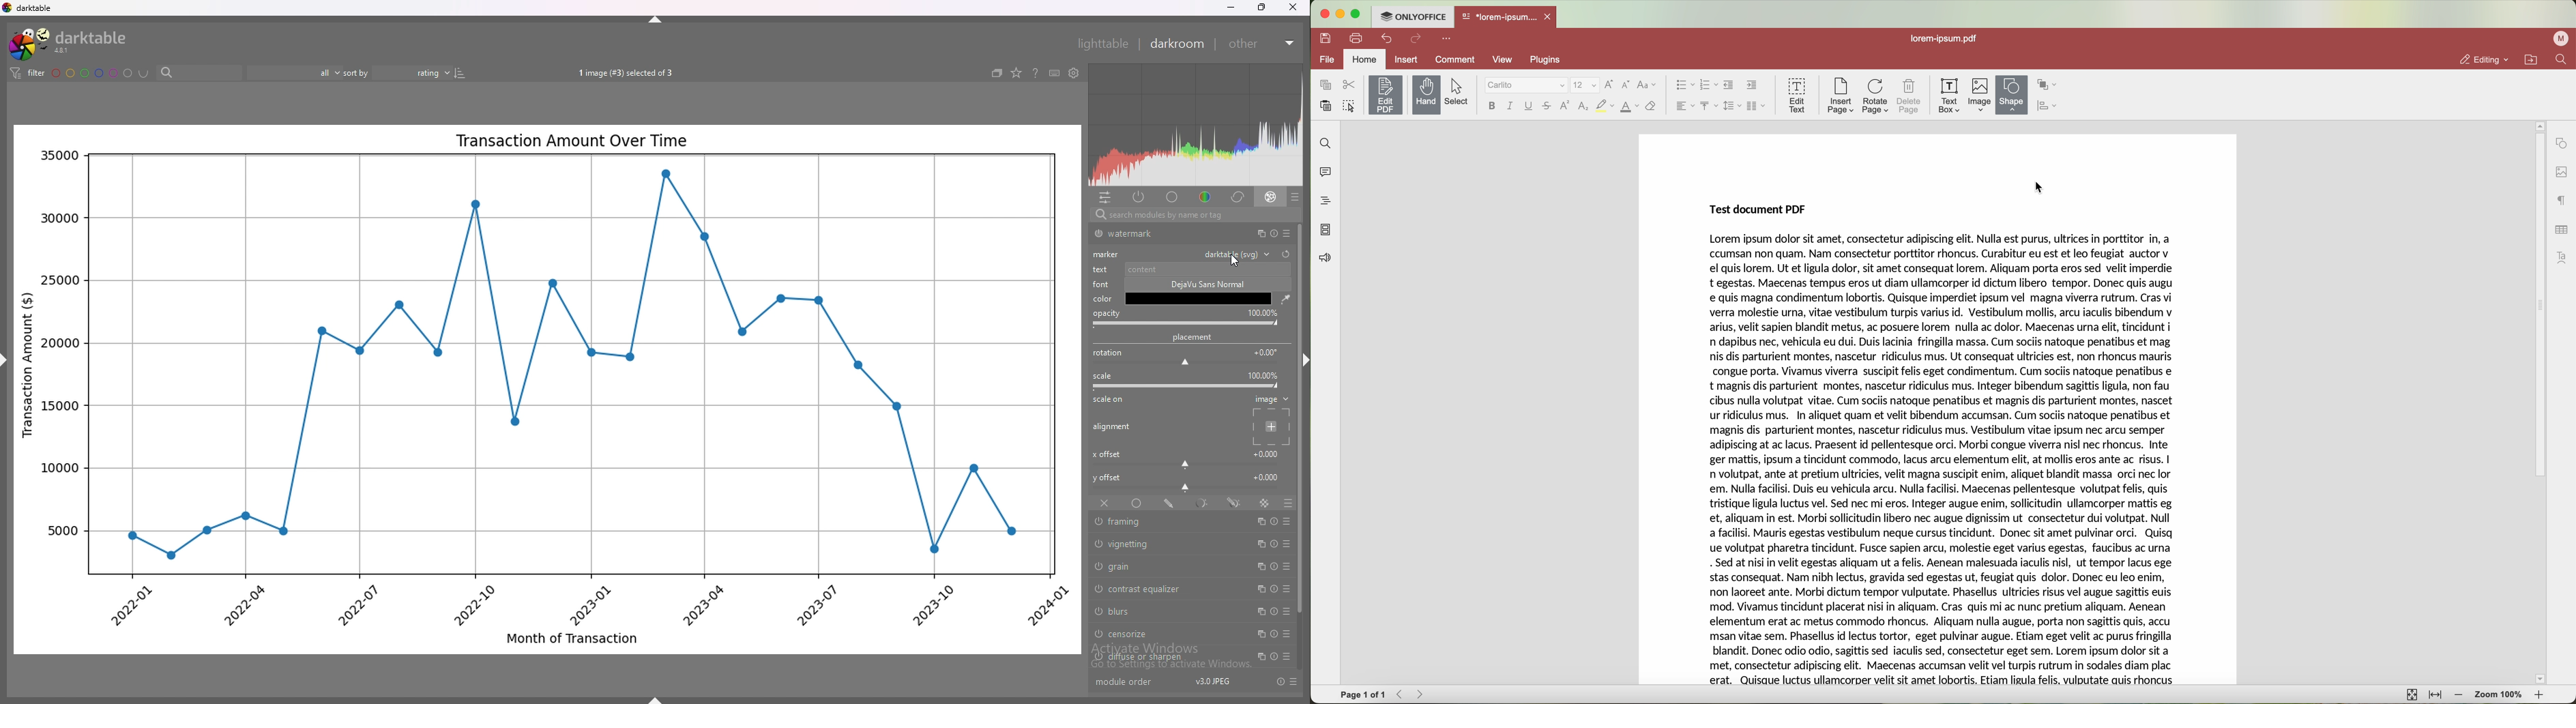 The width and height of the screenshot is (2576, 728). I want to click on redo, so click(1417, 40).